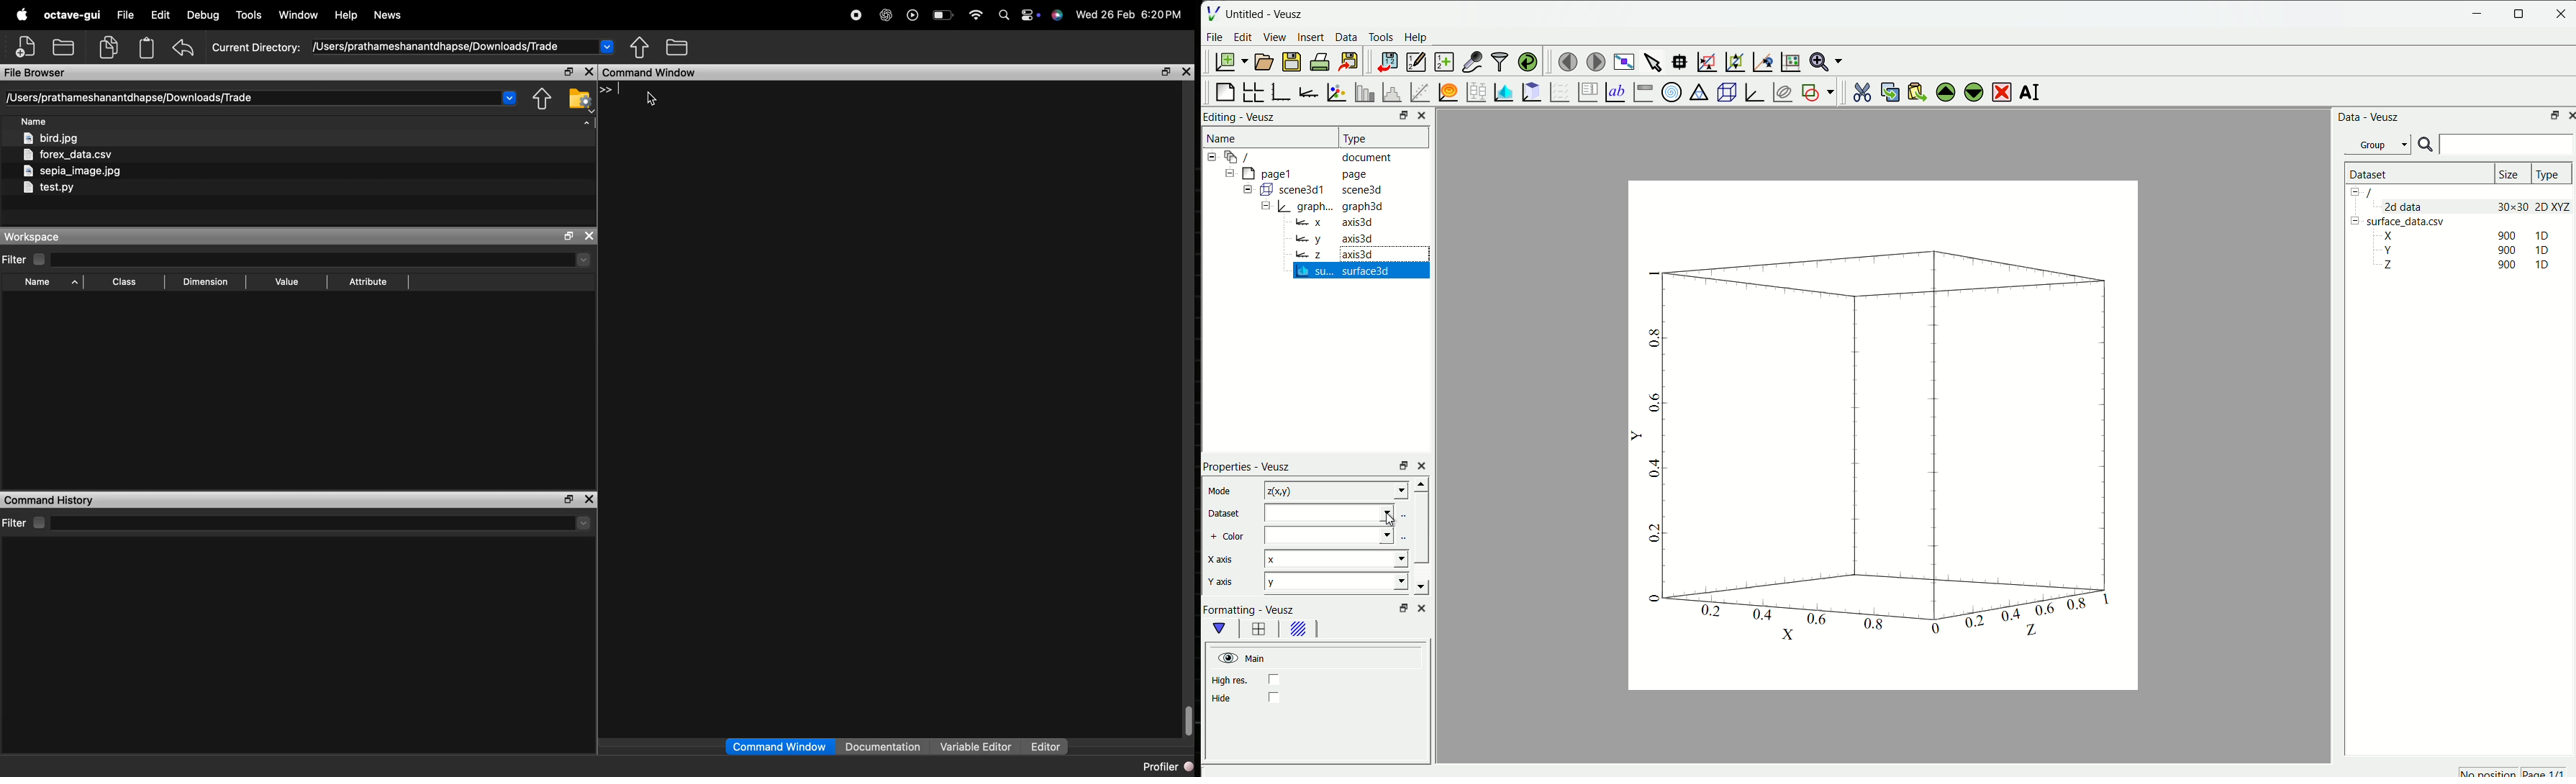 The height and width of the screenshot is (784, 2576). What do you see at coordinates (1274, 696) in the screenshot?
I see `checkbox` at bounding box center [1274, 696].